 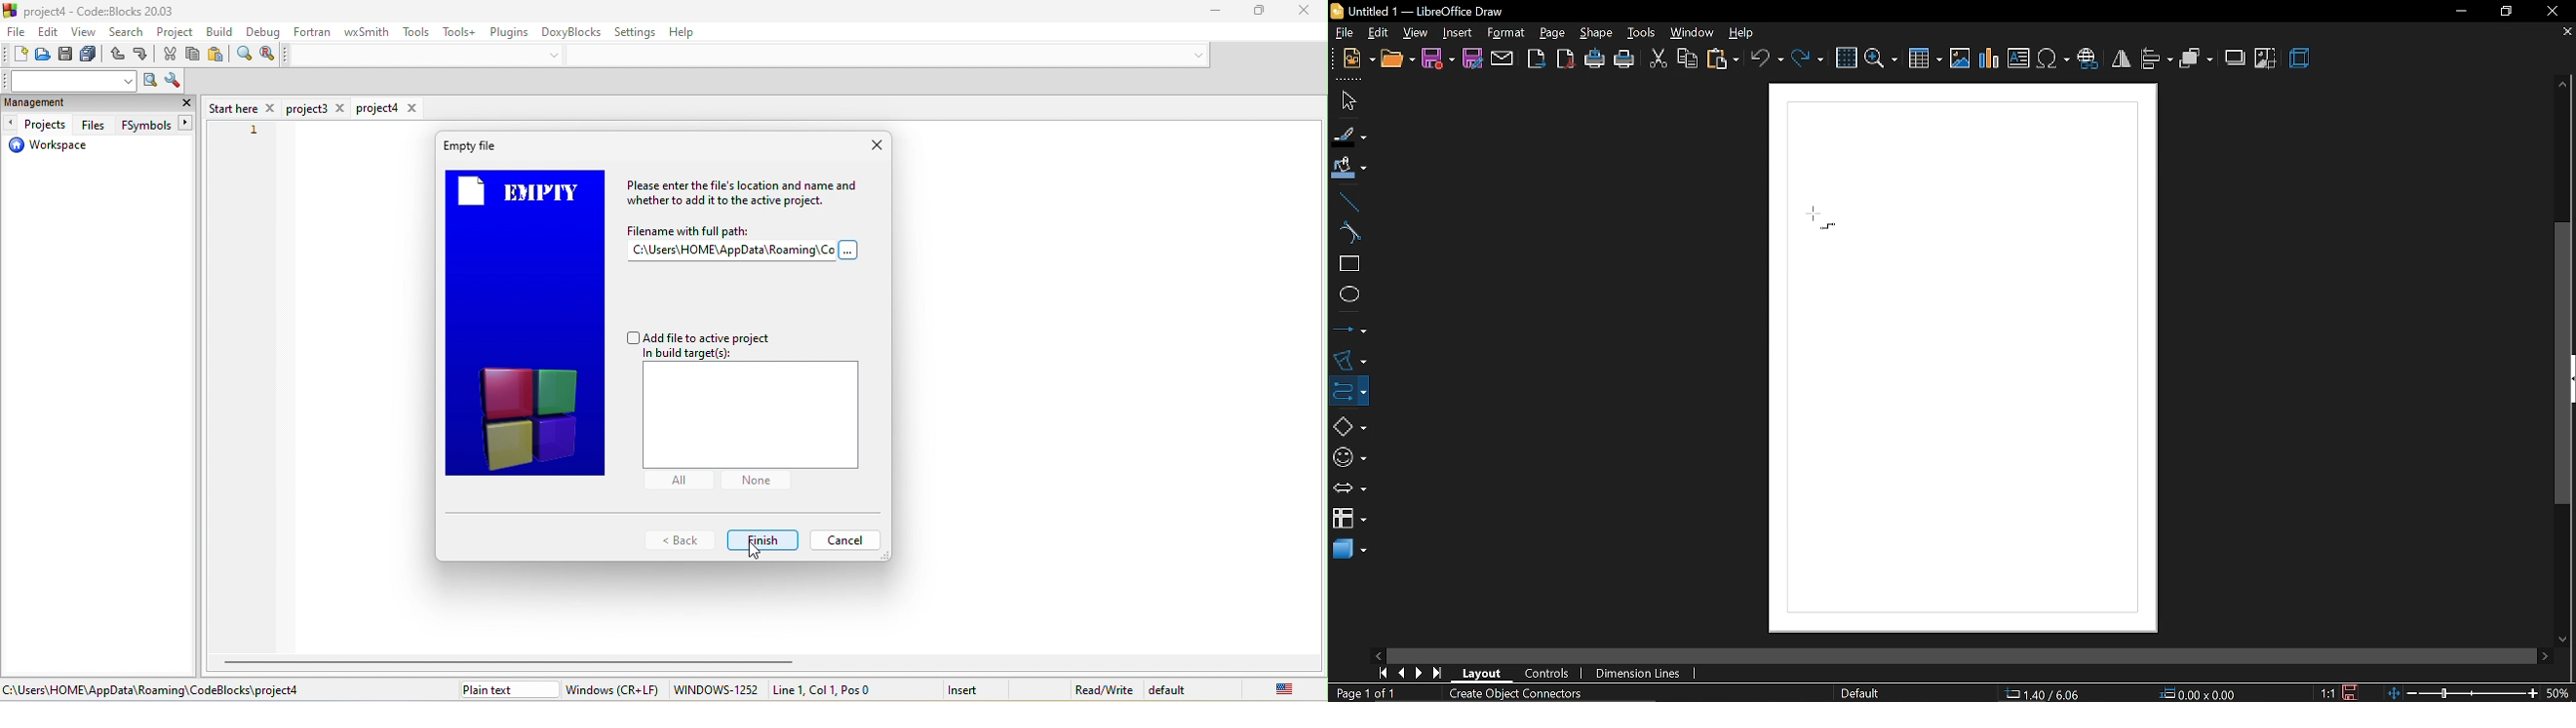 What do you see at coordinates (1502, 58) in the screenshot?
I see `attach` at bounding box center [1502, 58].